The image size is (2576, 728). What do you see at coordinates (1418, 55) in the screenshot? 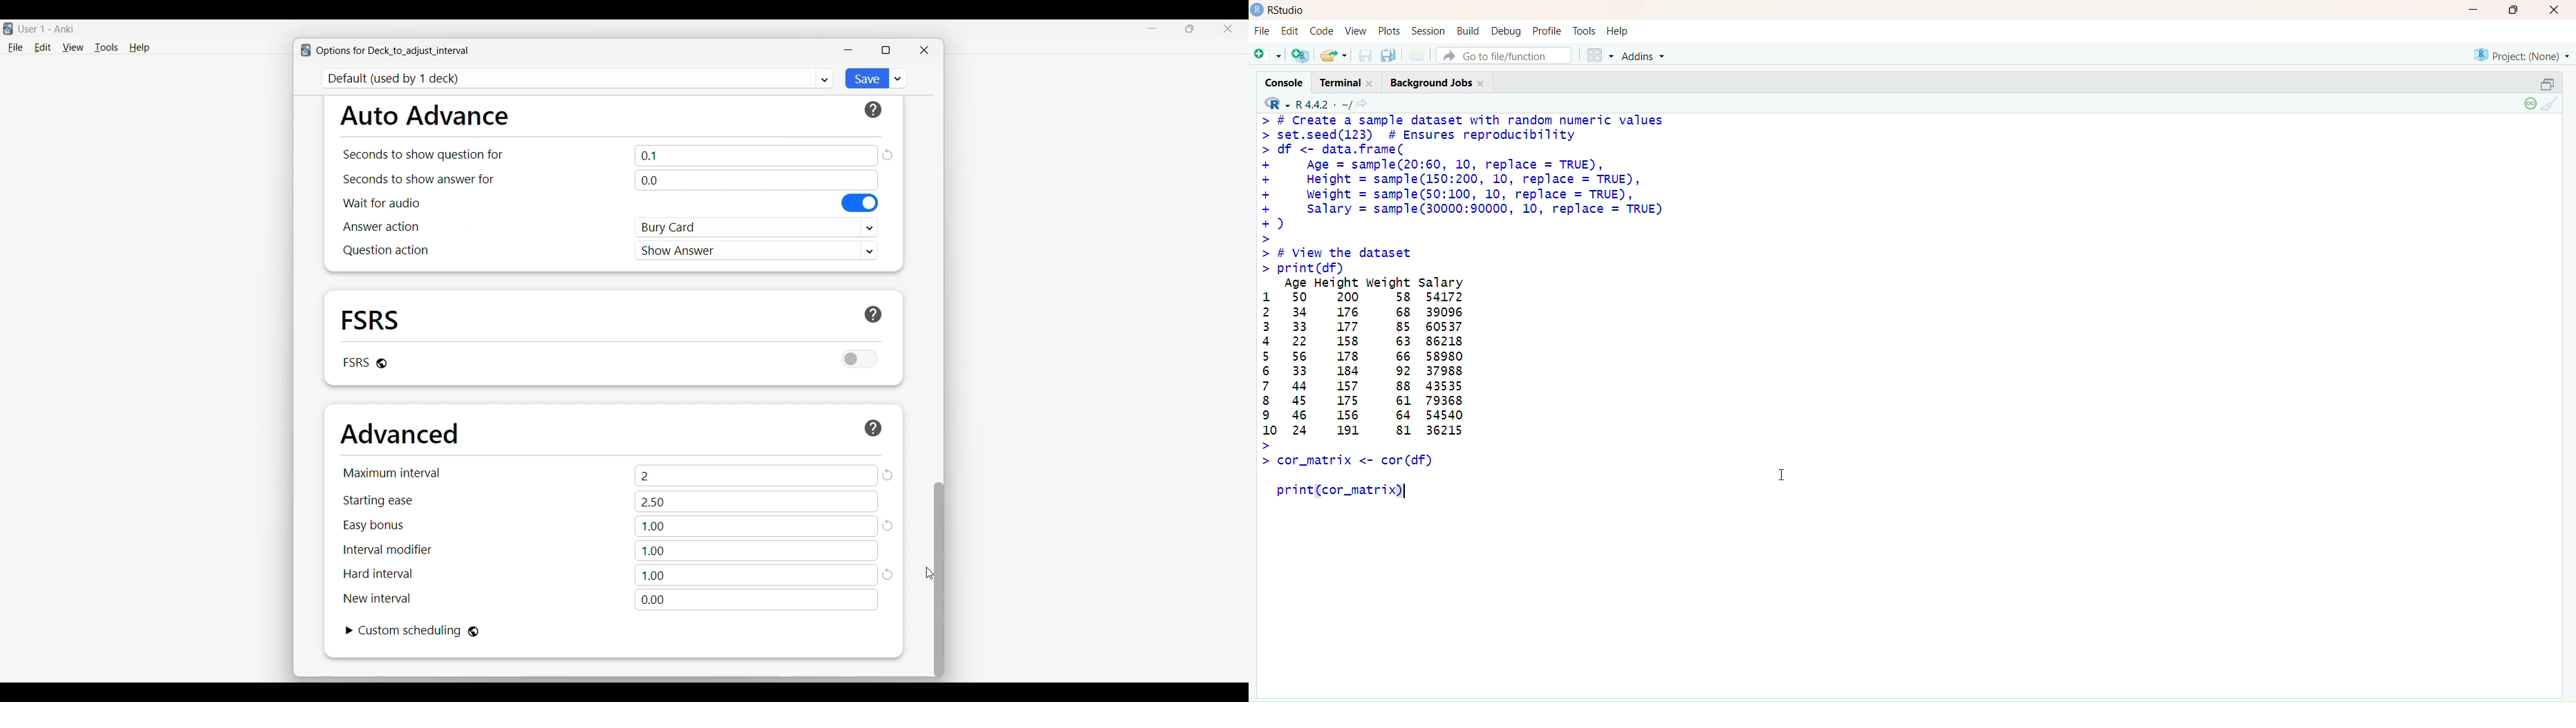
I see `Print the current file` at bounding box center [1418, 55].